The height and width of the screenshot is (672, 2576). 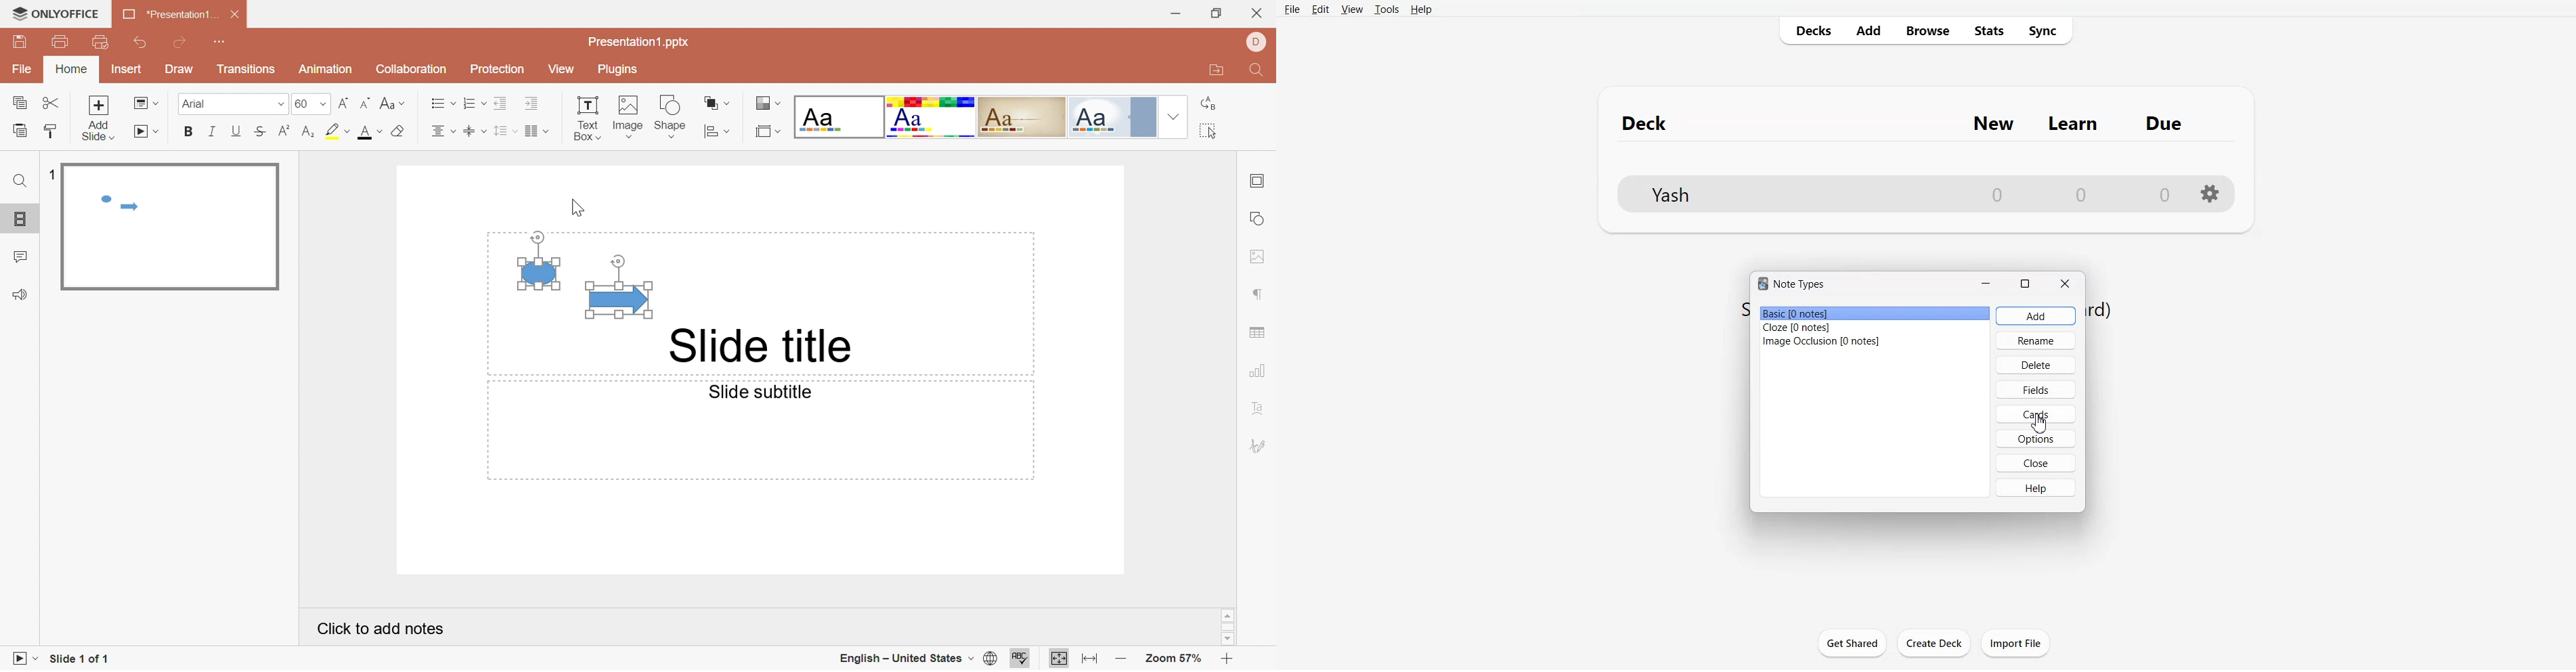 What do you see at coordinates (174, 228) in the screenshot?
I see `Slide 1` at bounding box center [174, 228].